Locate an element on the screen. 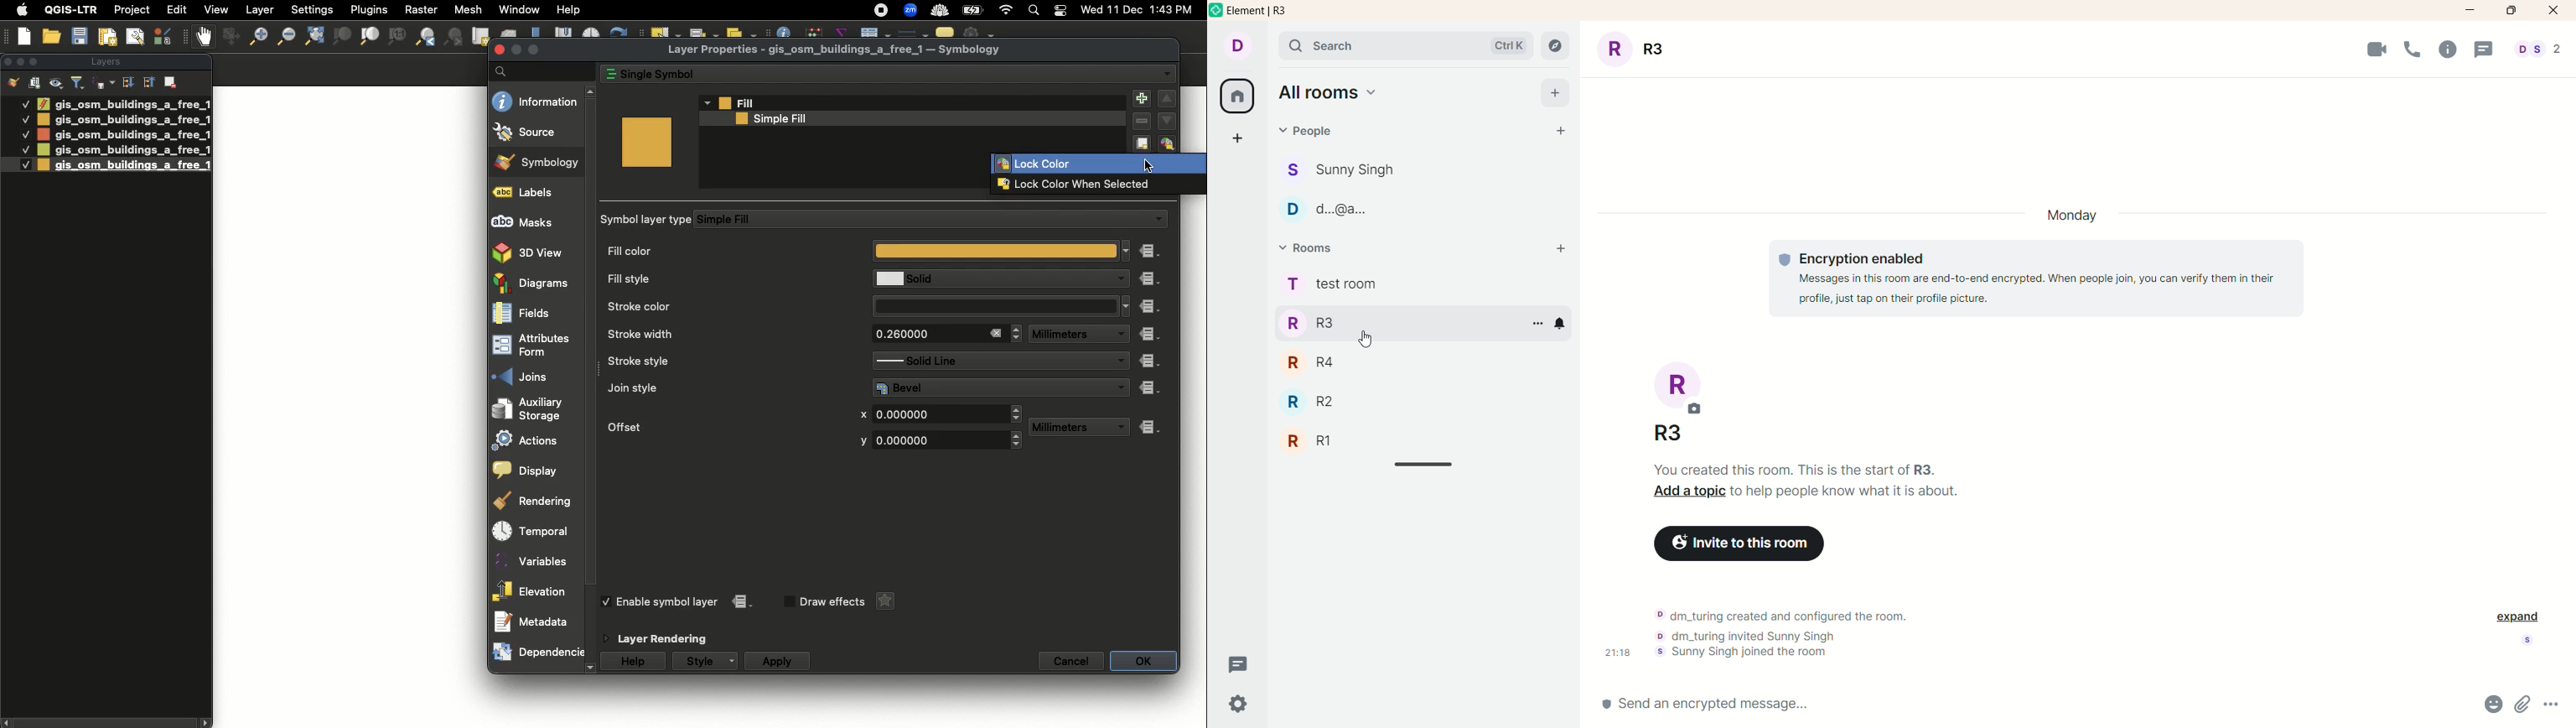 The image size is (2576, 728). add is located at coordinates (1557, 95).